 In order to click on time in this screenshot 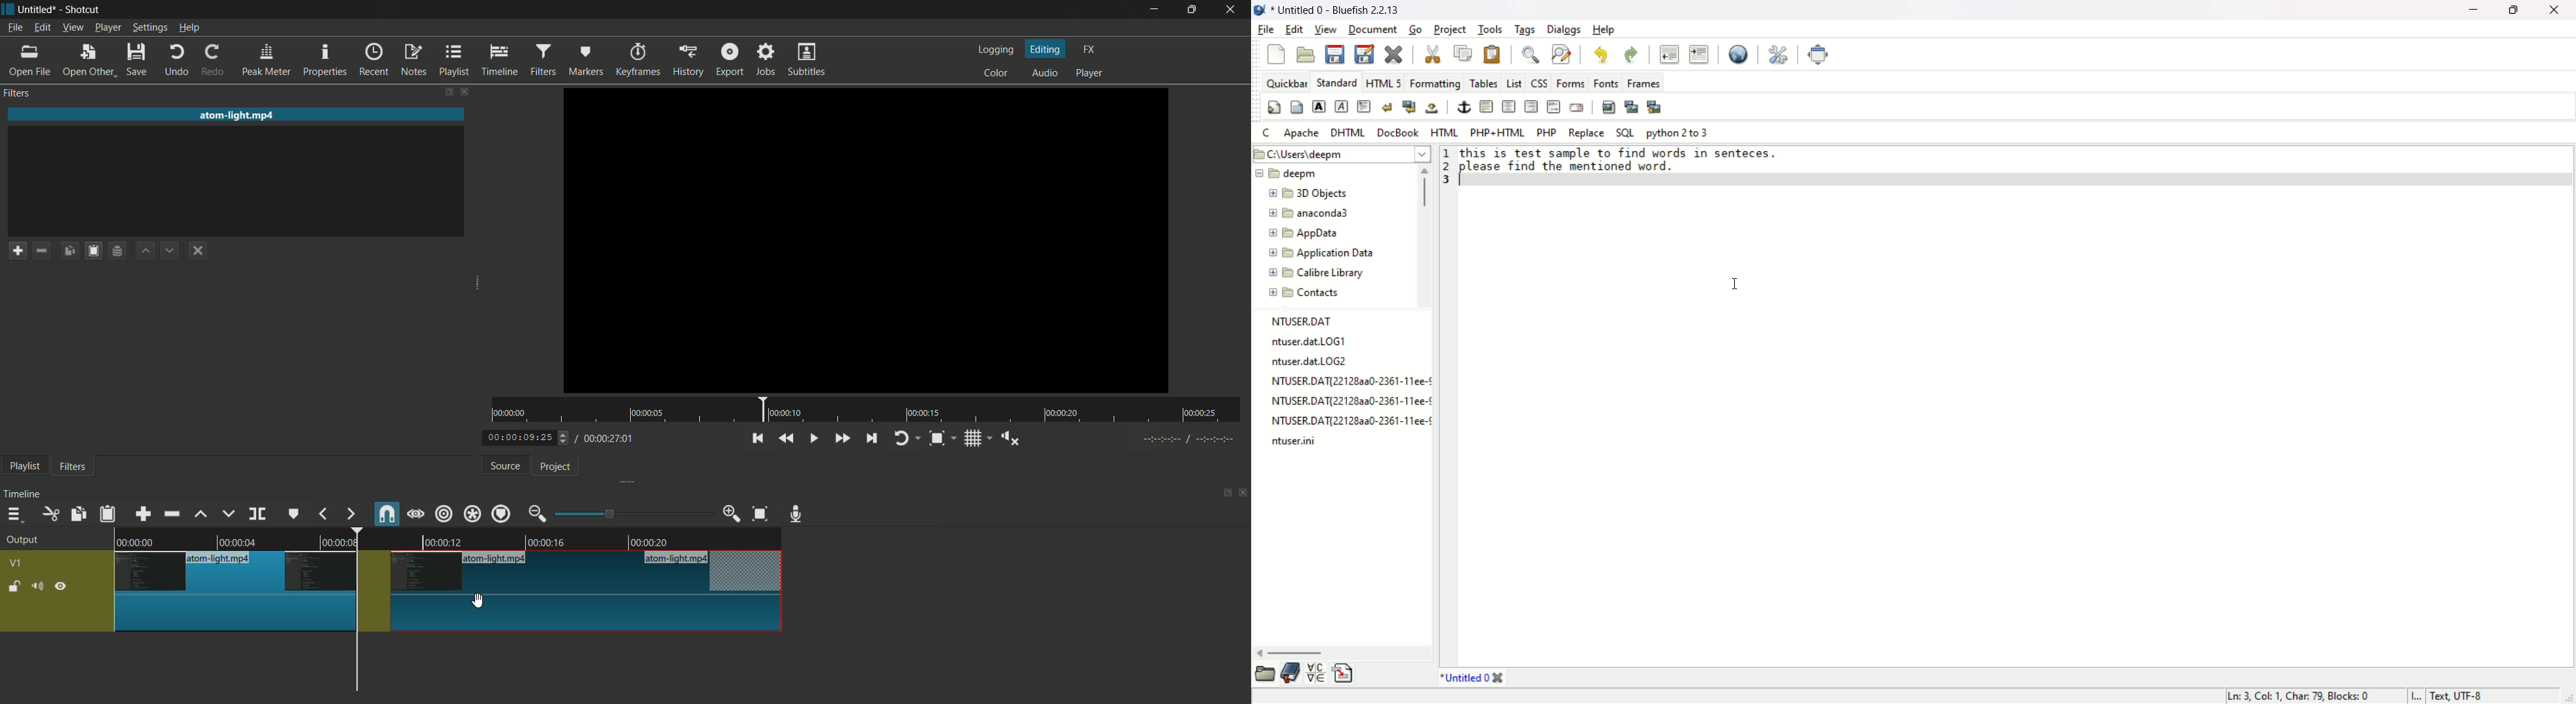, I will do `click(867, 410)`.